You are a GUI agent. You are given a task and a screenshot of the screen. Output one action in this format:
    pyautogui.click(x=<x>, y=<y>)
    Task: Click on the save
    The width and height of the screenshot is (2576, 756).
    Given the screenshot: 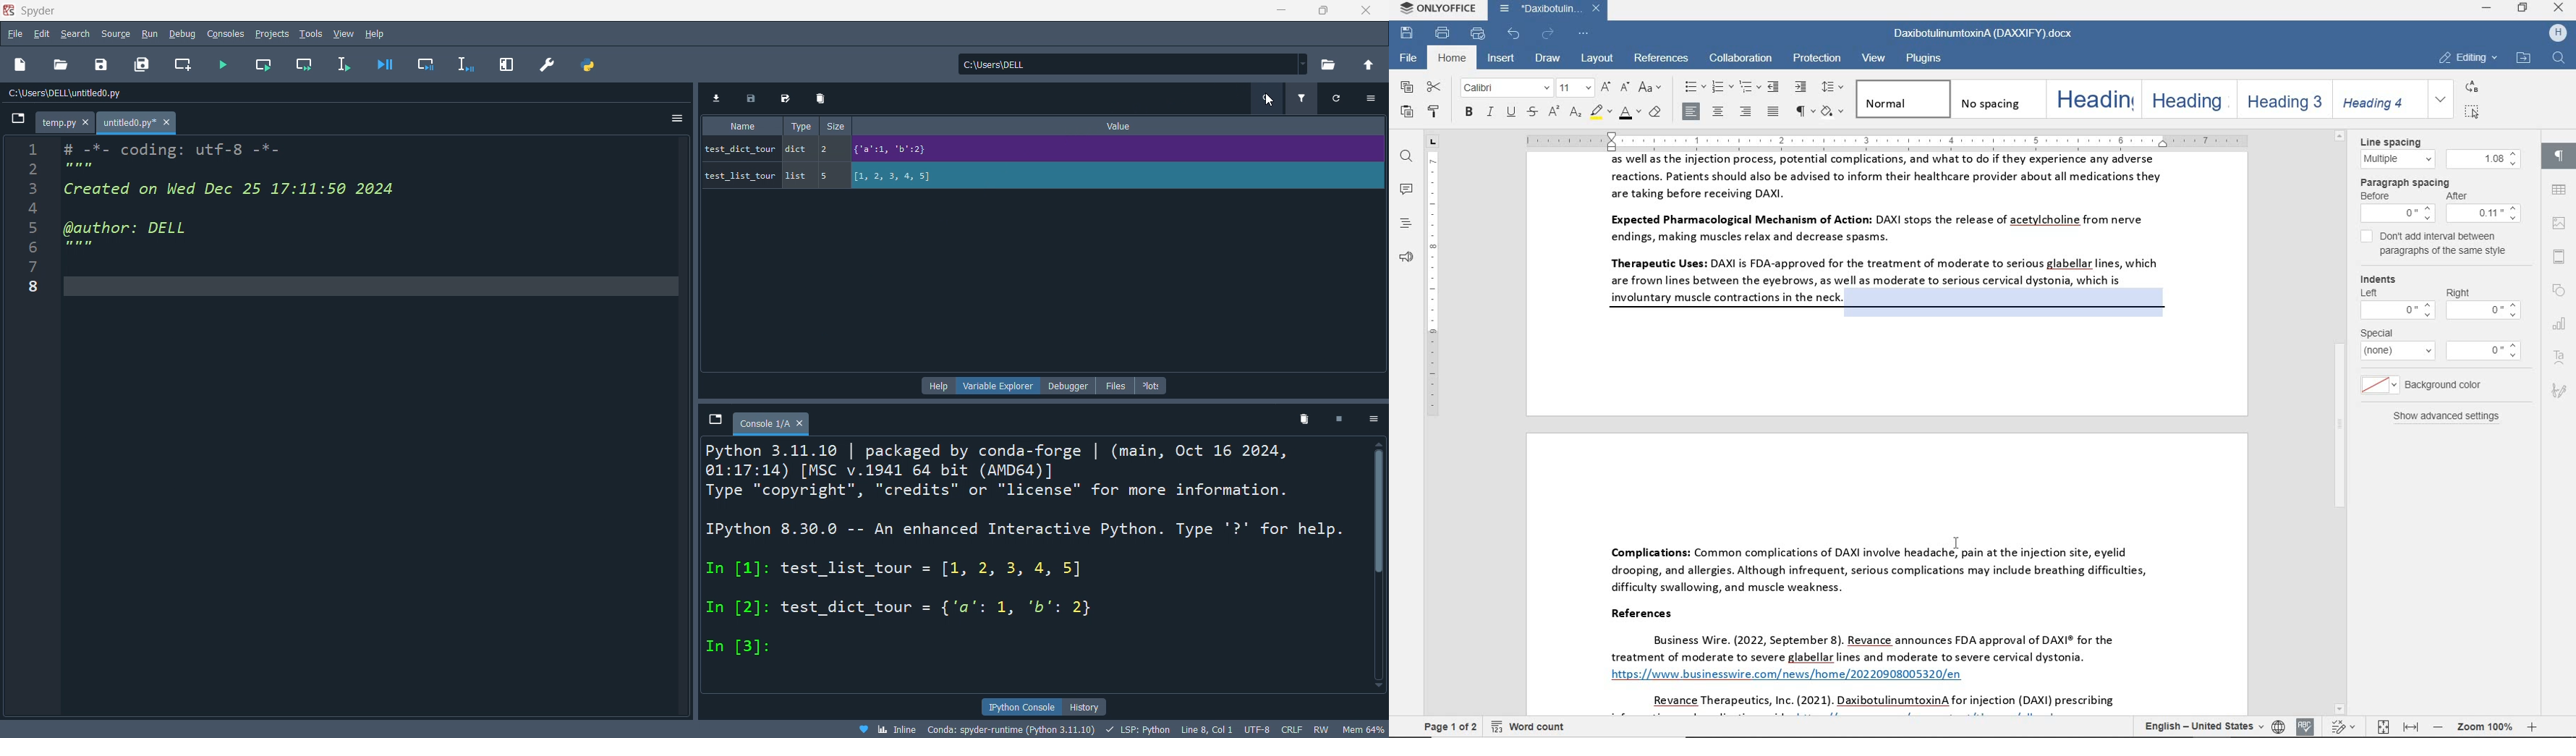 What is the action you would take?
    pyautogui.click(x=1407, y=32)
    